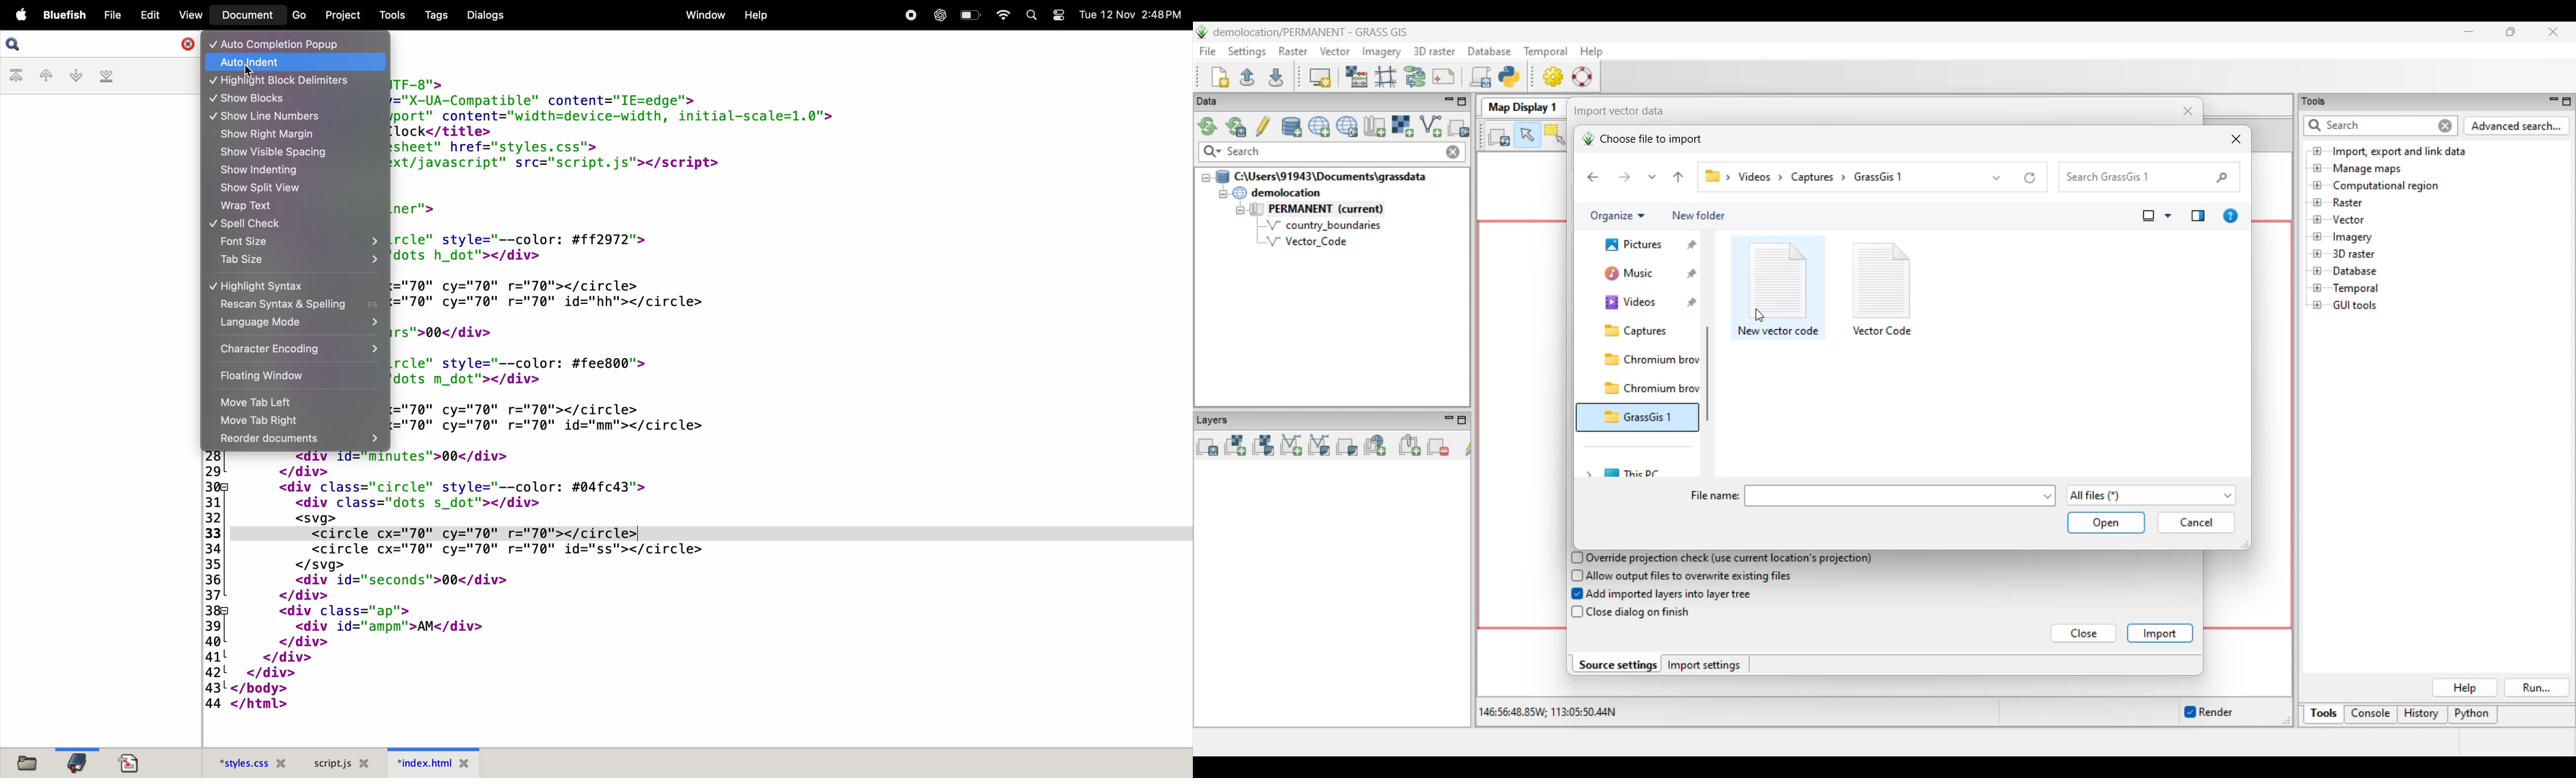  What do you see at coordinates (1132, 13) in the screenshot?
I see `date and time` at bounding box center [1132, 13].